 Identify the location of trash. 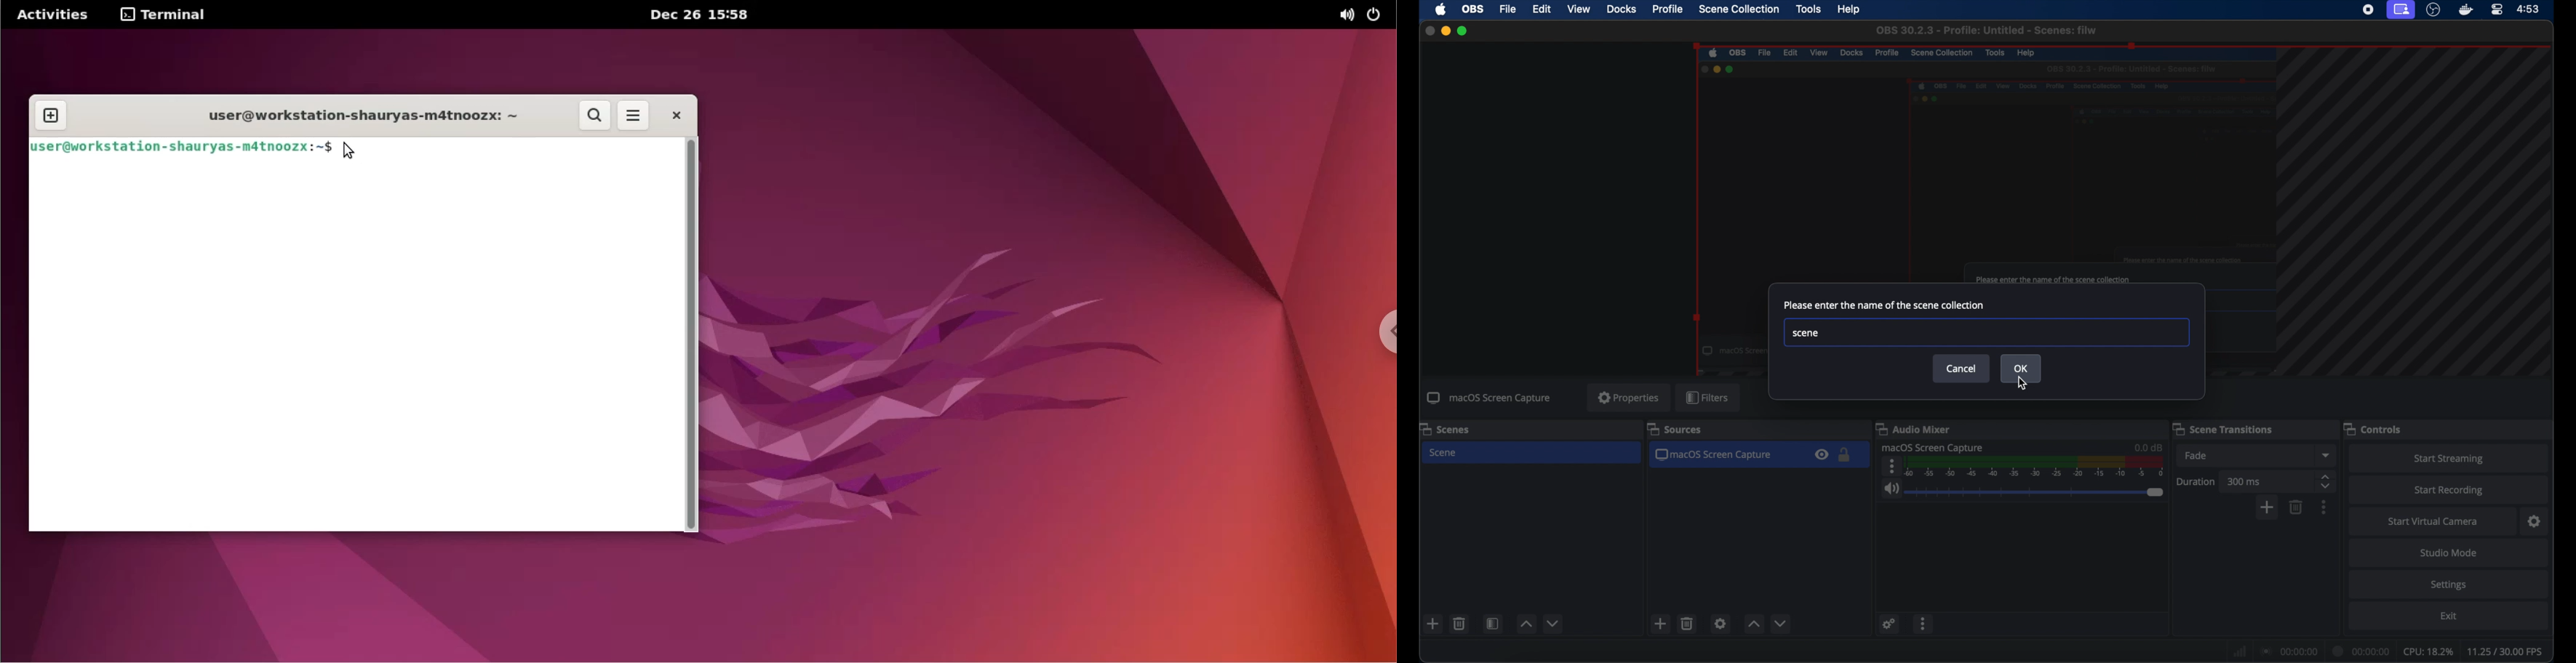
(1687, 624).